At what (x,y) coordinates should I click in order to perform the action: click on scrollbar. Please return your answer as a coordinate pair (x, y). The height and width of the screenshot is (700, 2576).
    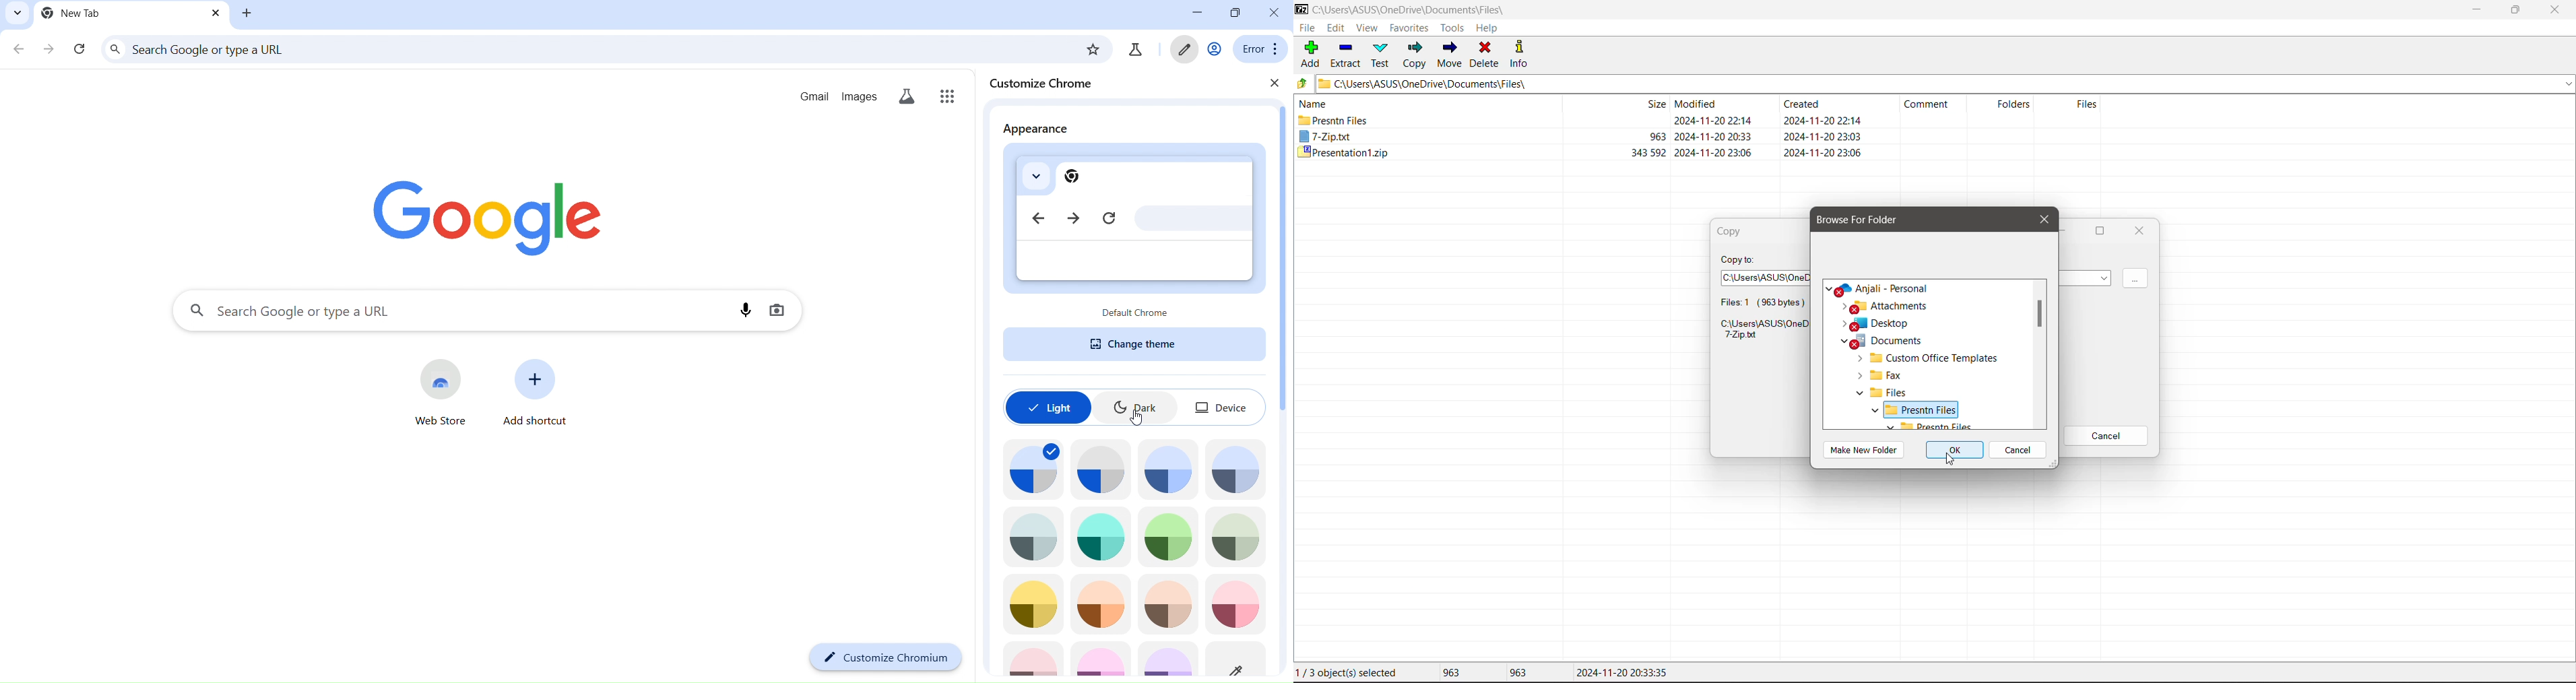
    Looking at the image, I should click on (1282, 262).